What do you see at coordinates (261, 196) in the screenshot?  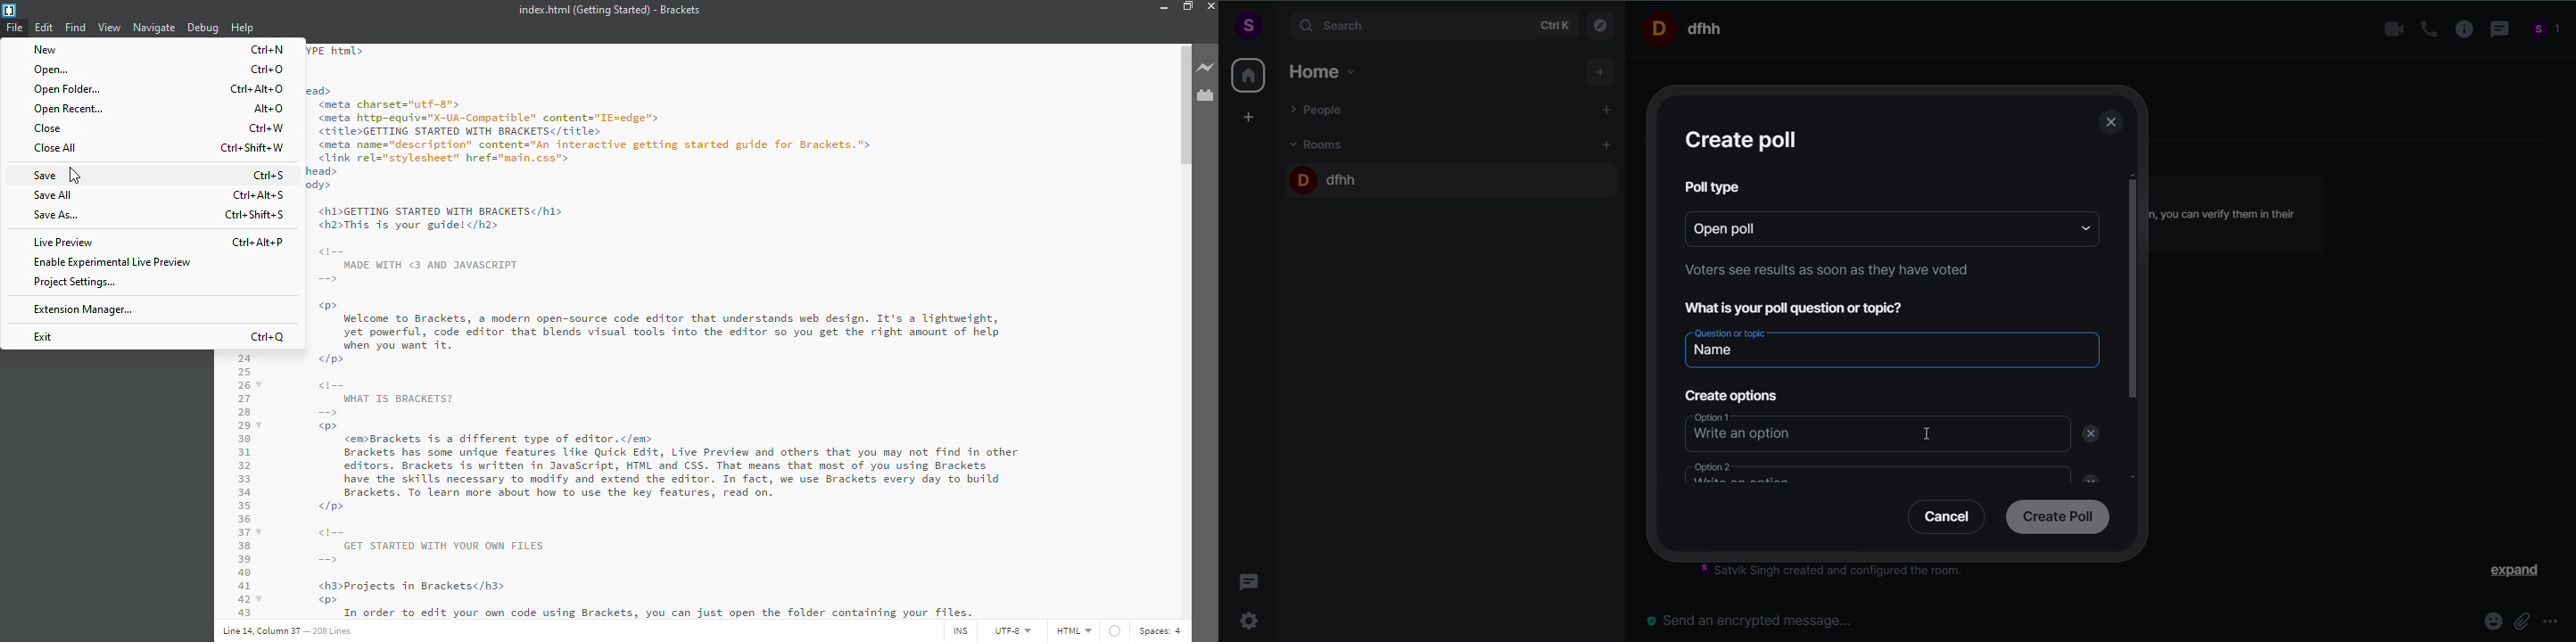 I see `ctrl+alt+s` at bounding box center [261, 196].